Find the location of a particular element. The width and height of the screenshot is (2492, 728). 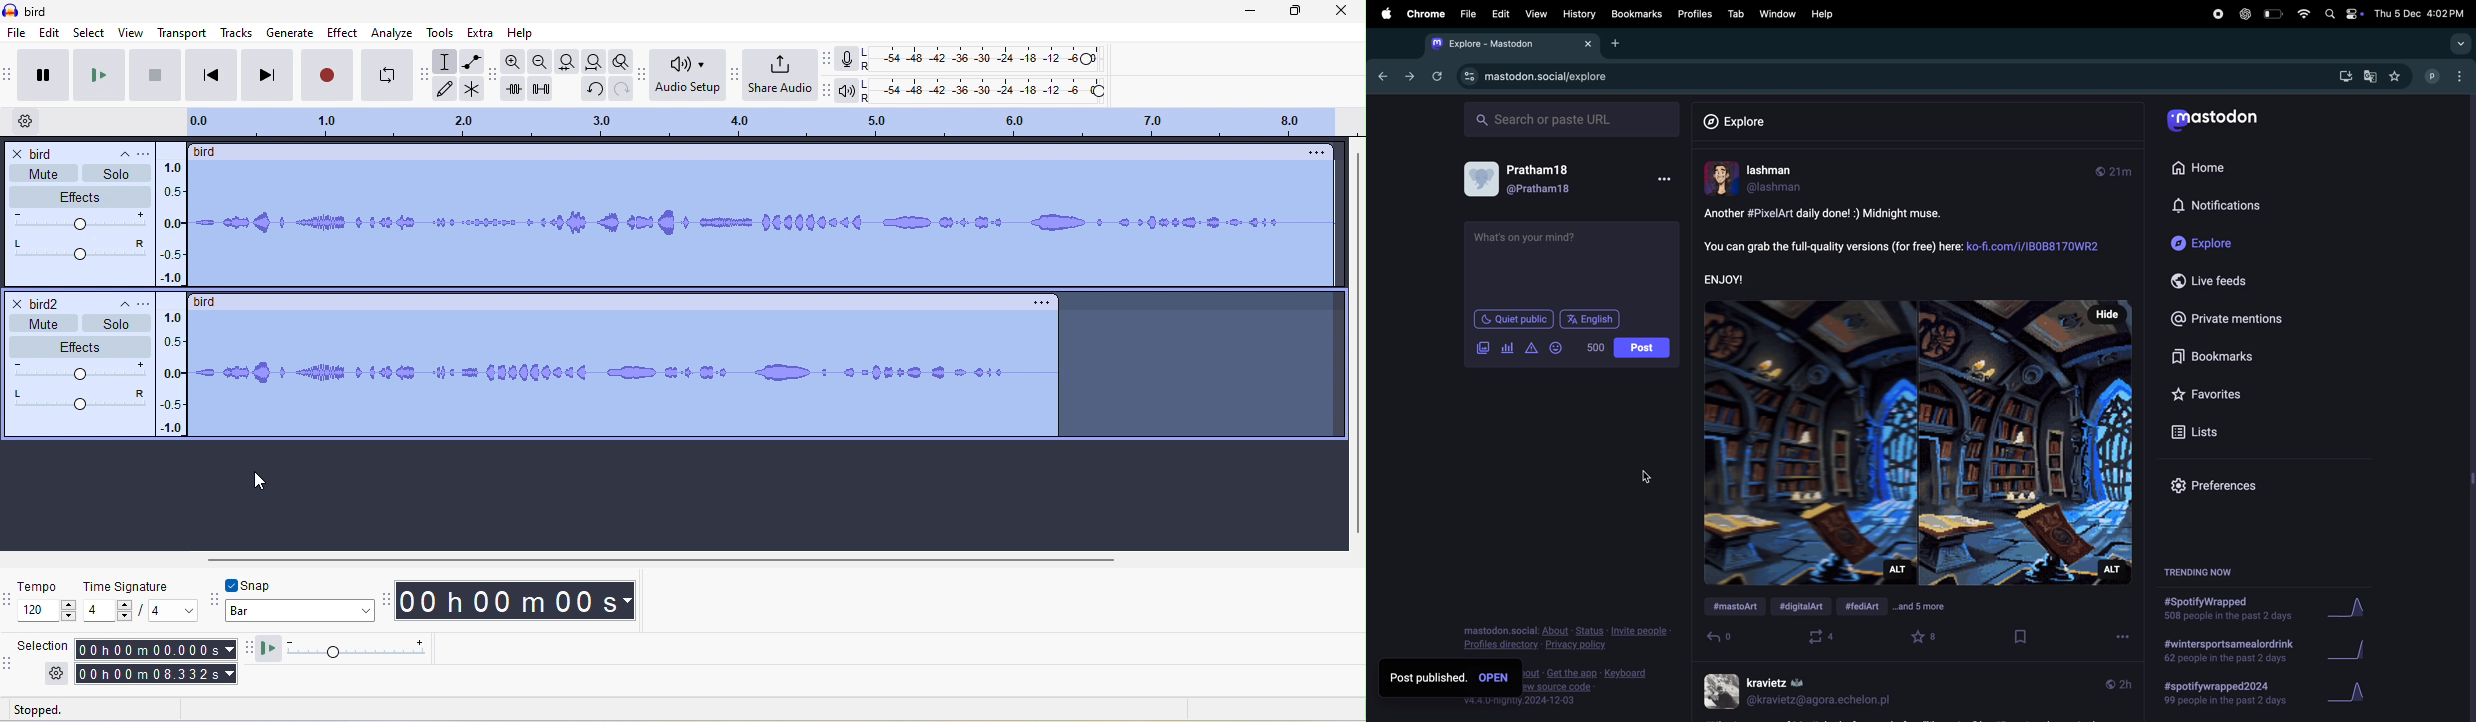

00 h 00 m 00 s is located at coordinates (517, 601).